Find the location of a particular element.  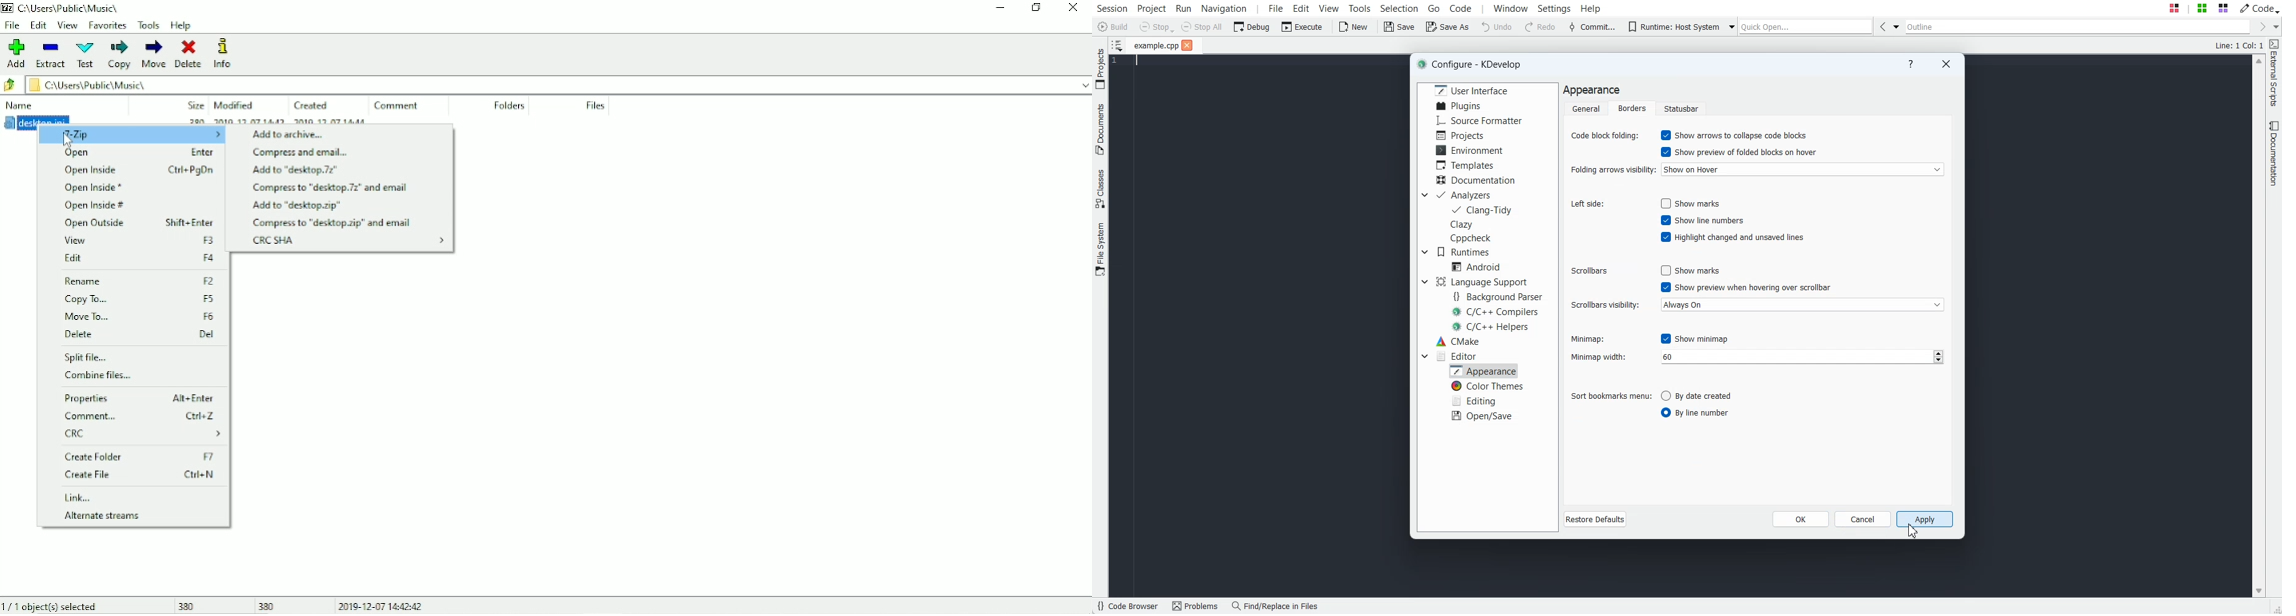

Rename  is located at coordinates (141, 281).